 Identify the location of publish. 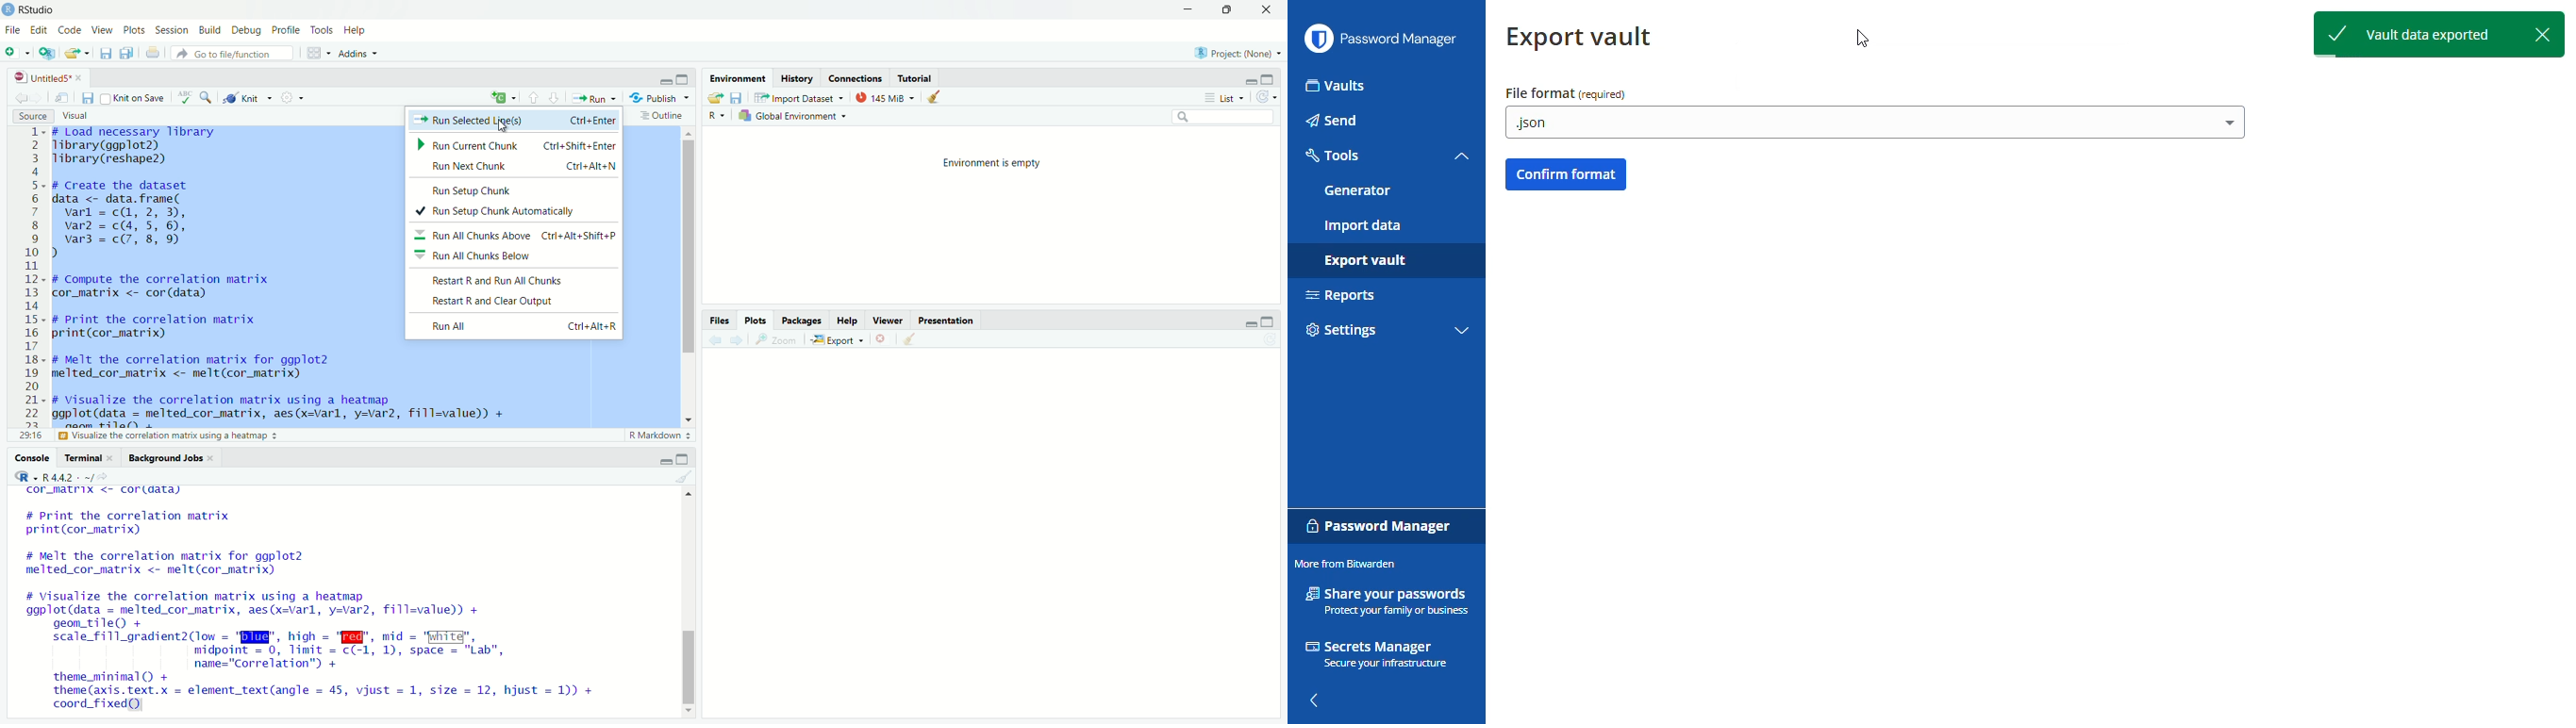
(659, 98).